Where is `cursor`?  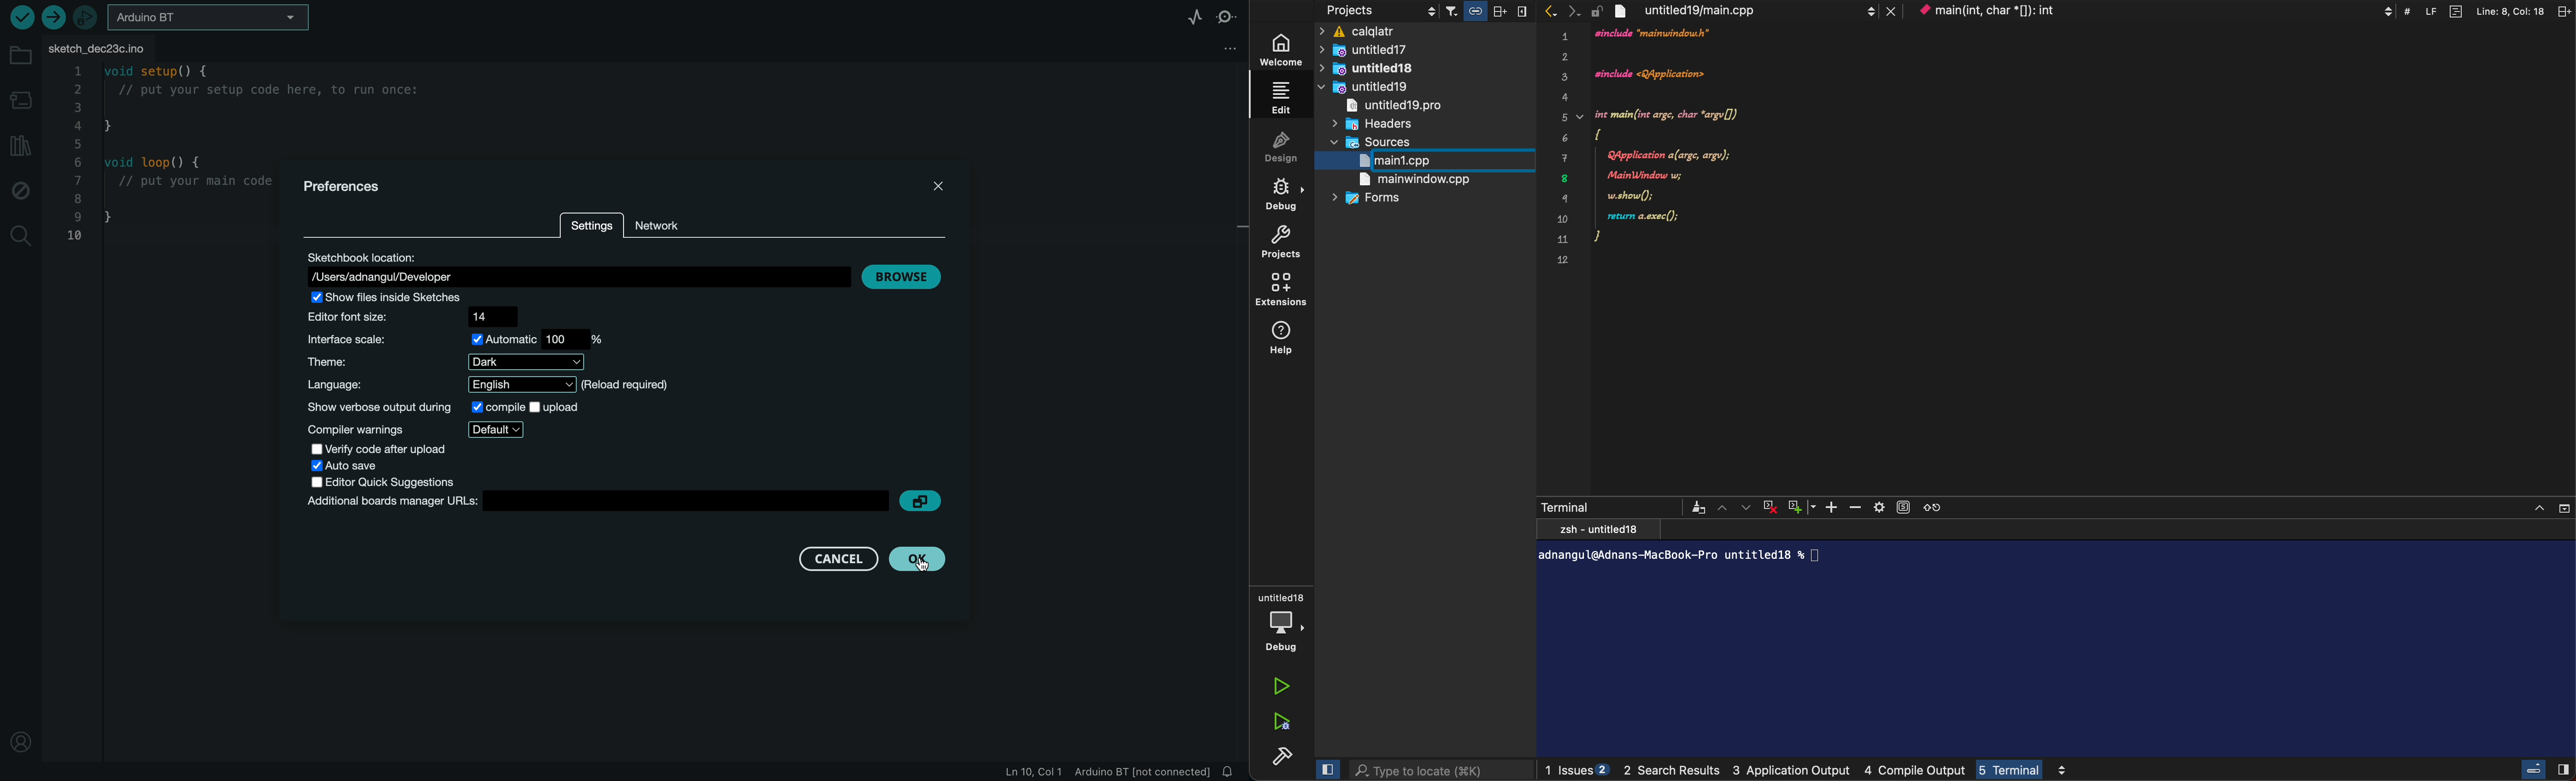 cursor is located at coordinates (930, 563).